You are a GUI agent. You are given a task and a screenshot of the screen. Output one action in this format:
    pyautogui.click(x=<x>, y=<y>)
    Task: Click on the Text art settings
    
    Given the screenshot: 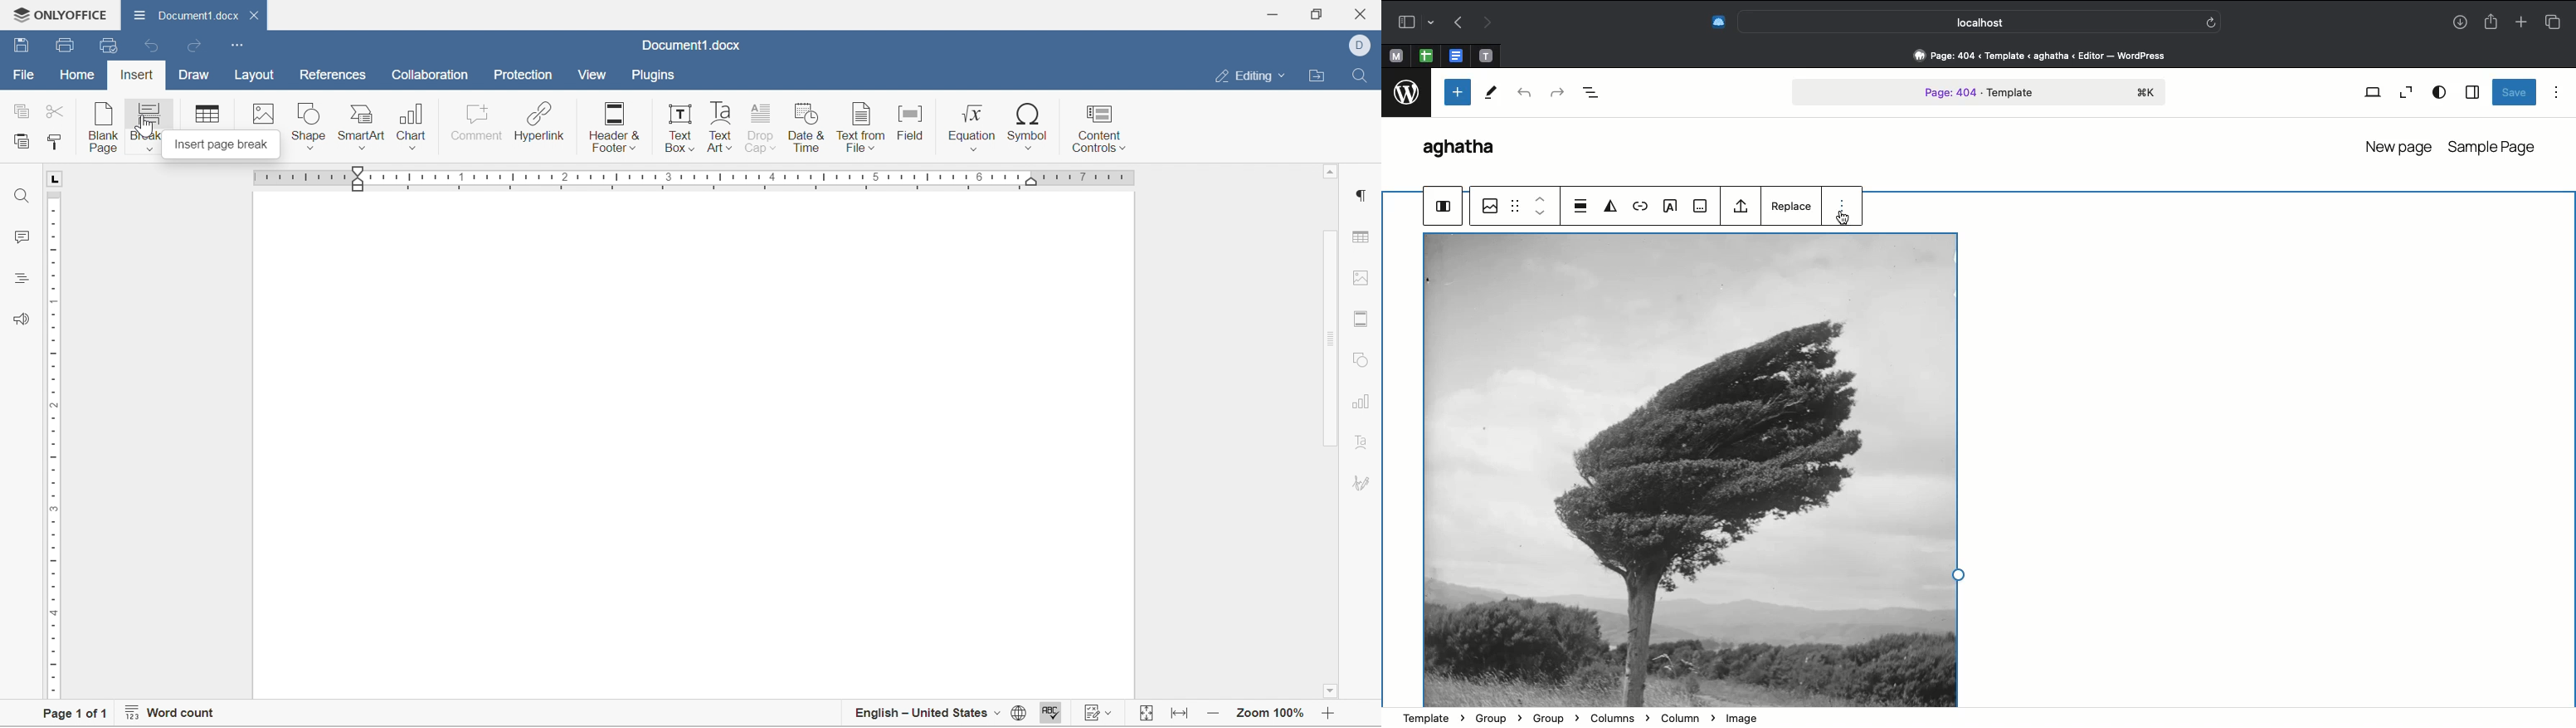 What is the action you would take?
    pyautogui.click(x=1364, y=484)
    